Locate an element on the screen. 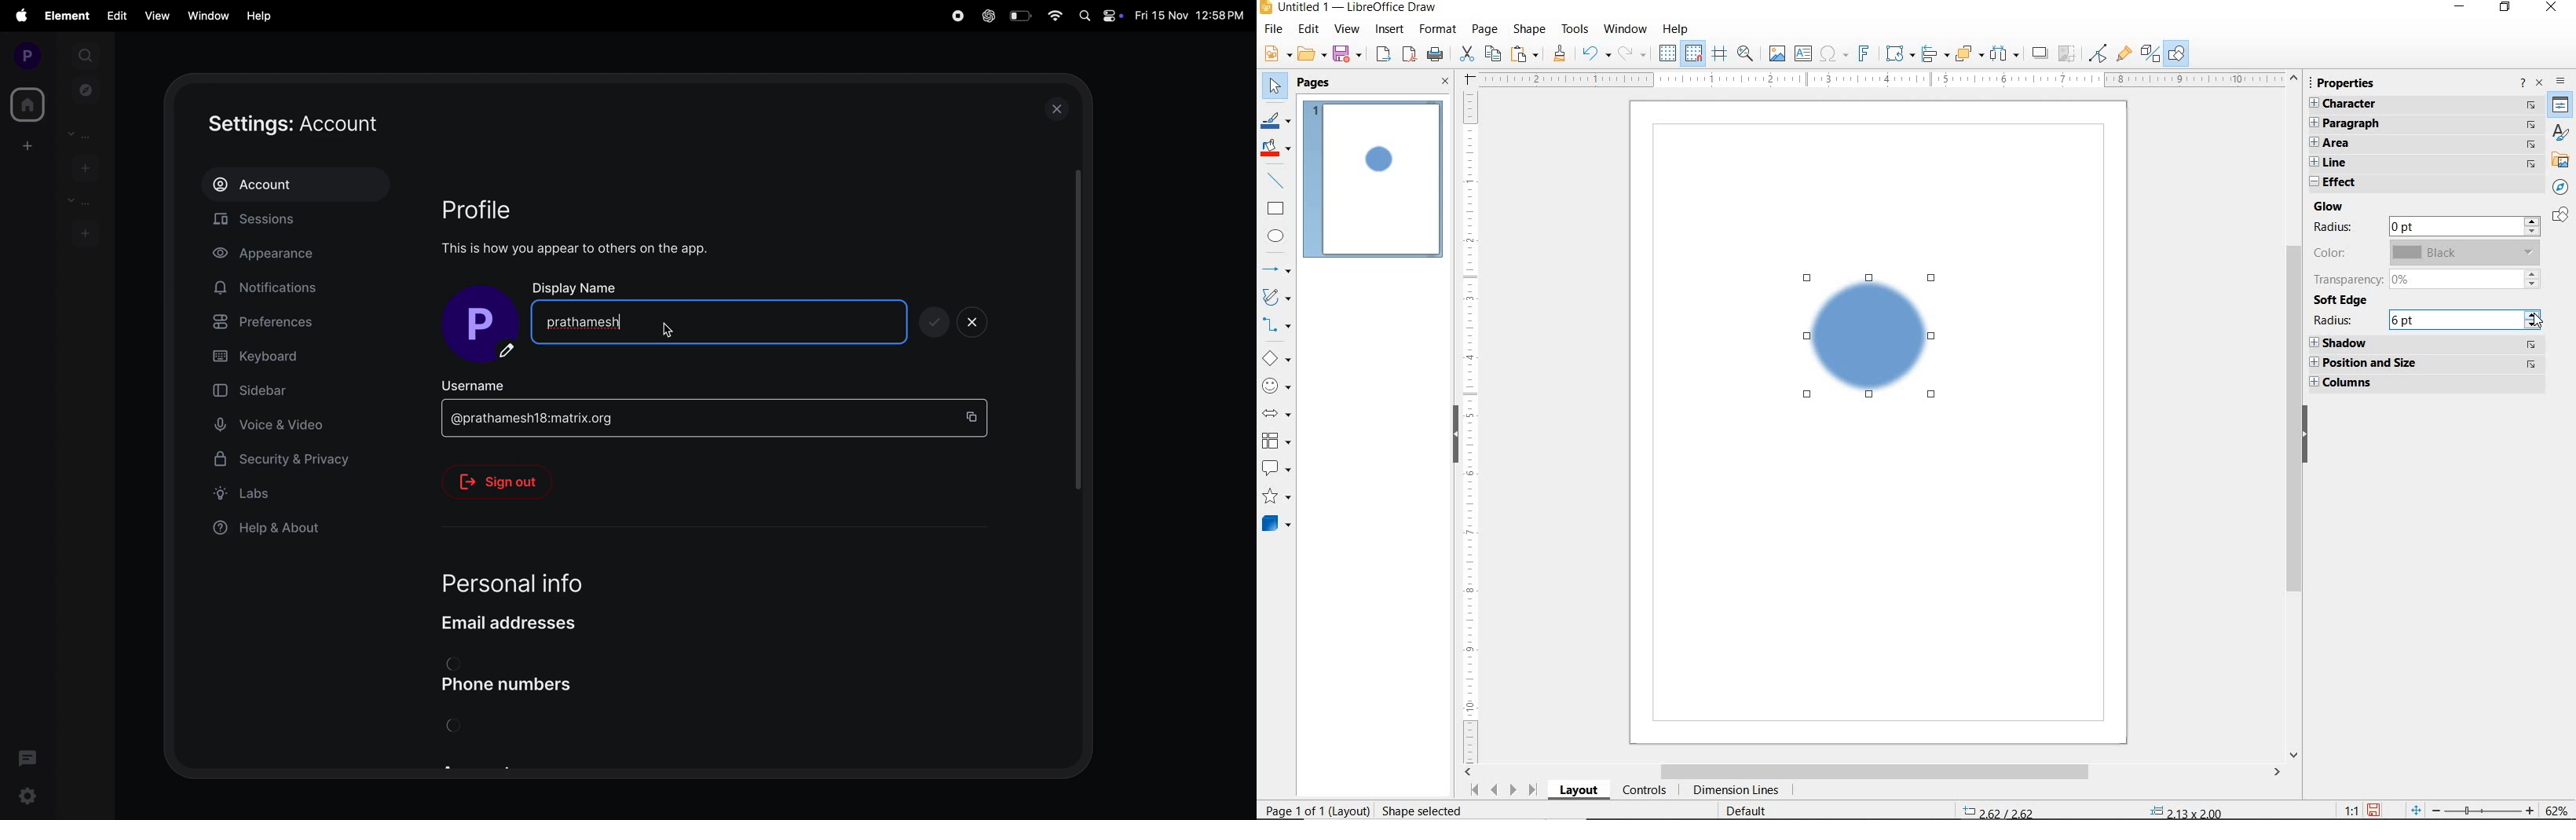  increase/decrease arrows is located at coordinates (2535, 318).